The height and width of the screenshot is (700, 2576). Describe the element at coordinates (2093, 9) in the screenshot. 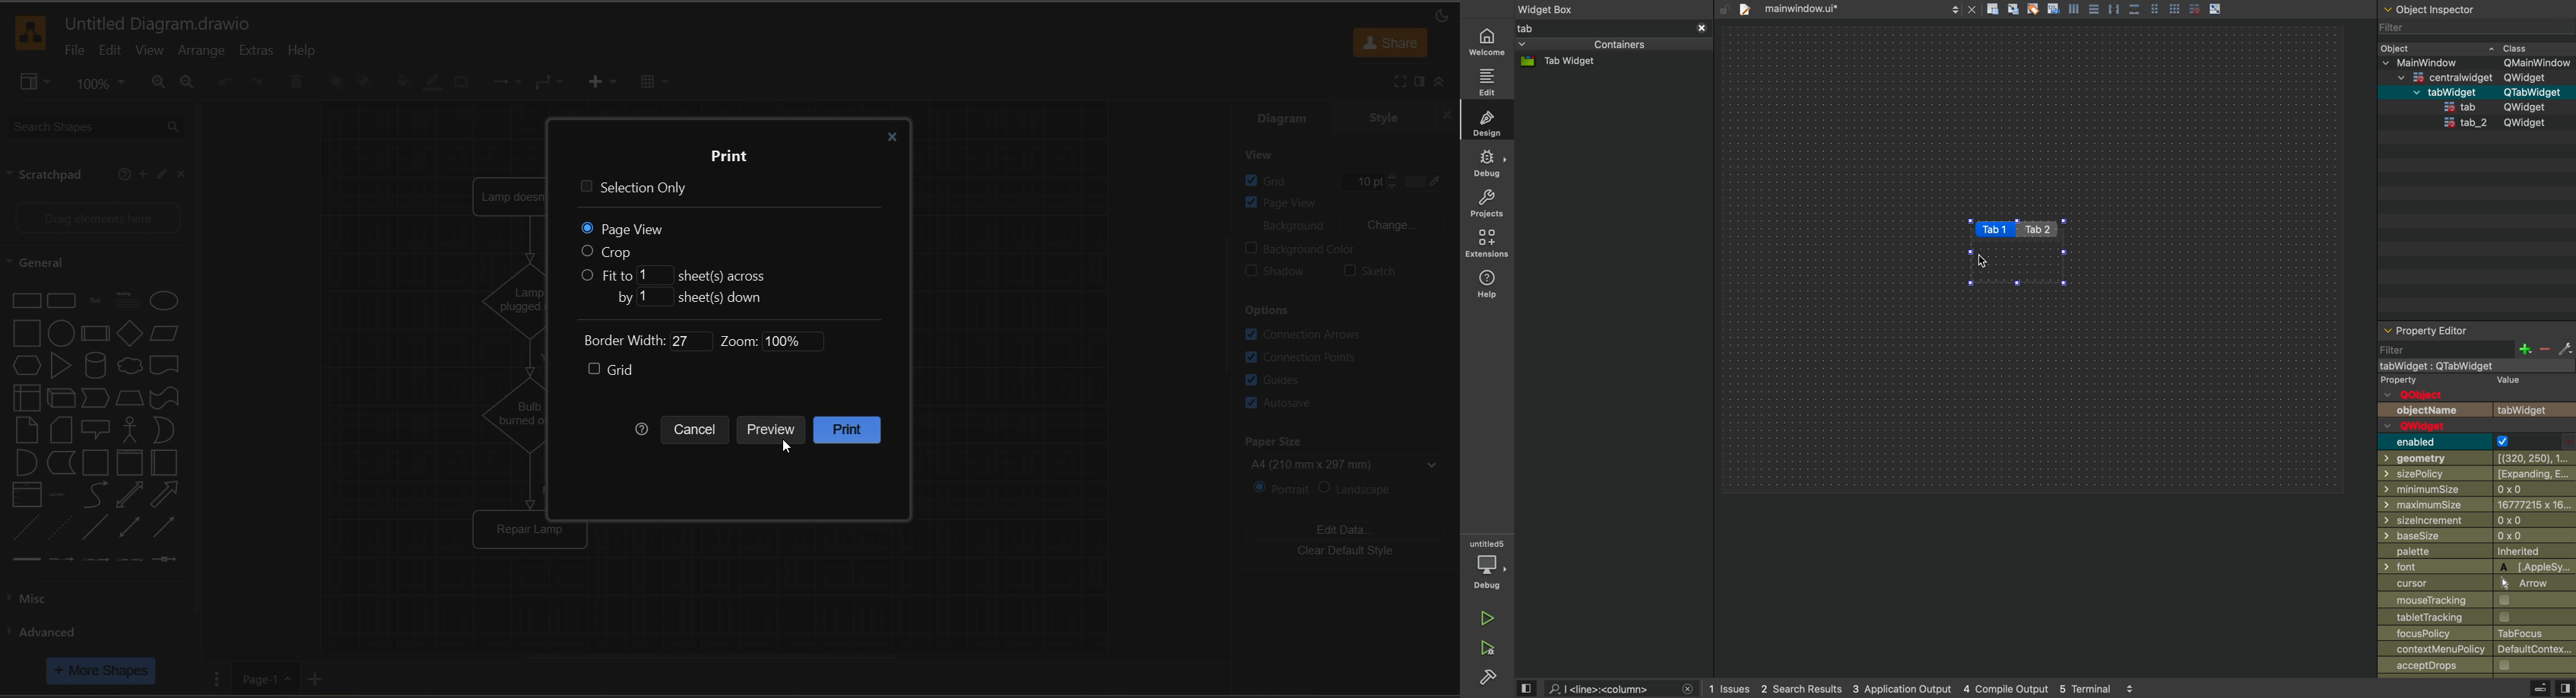

I see `align center` at that location.